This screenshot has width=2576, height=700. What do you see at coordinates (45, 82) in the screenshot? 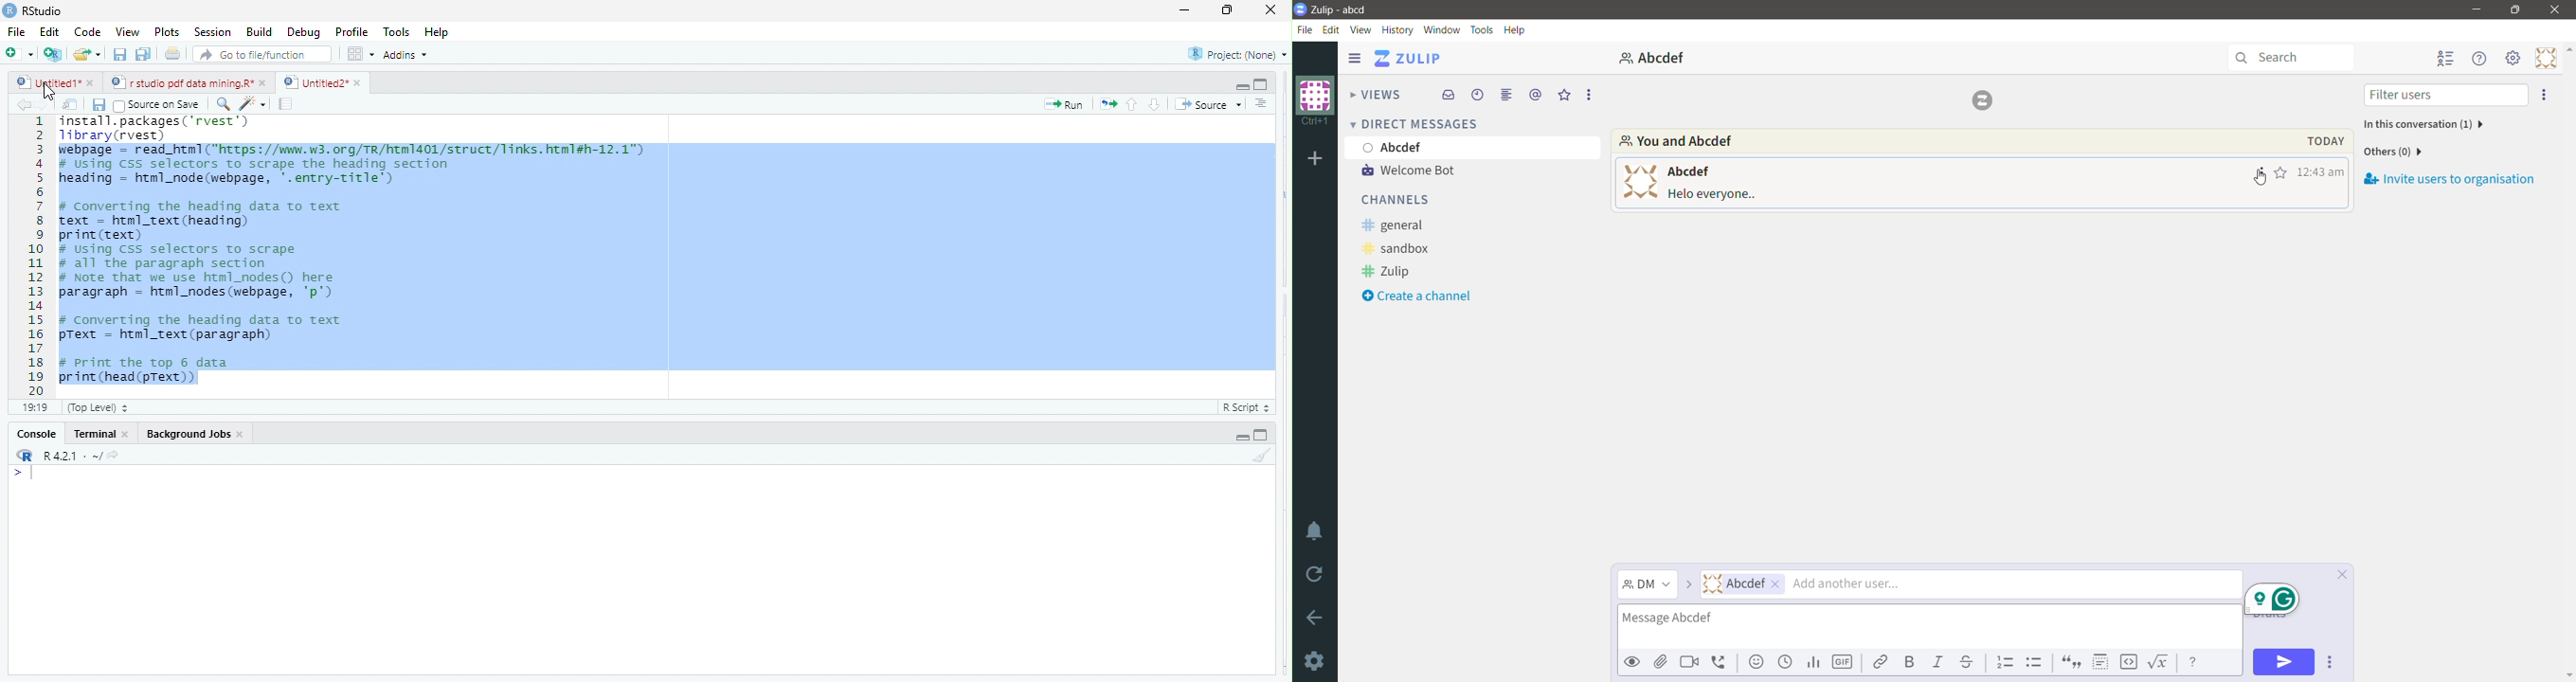
I see ` Untitied1"` at bounding box center [45, 82].